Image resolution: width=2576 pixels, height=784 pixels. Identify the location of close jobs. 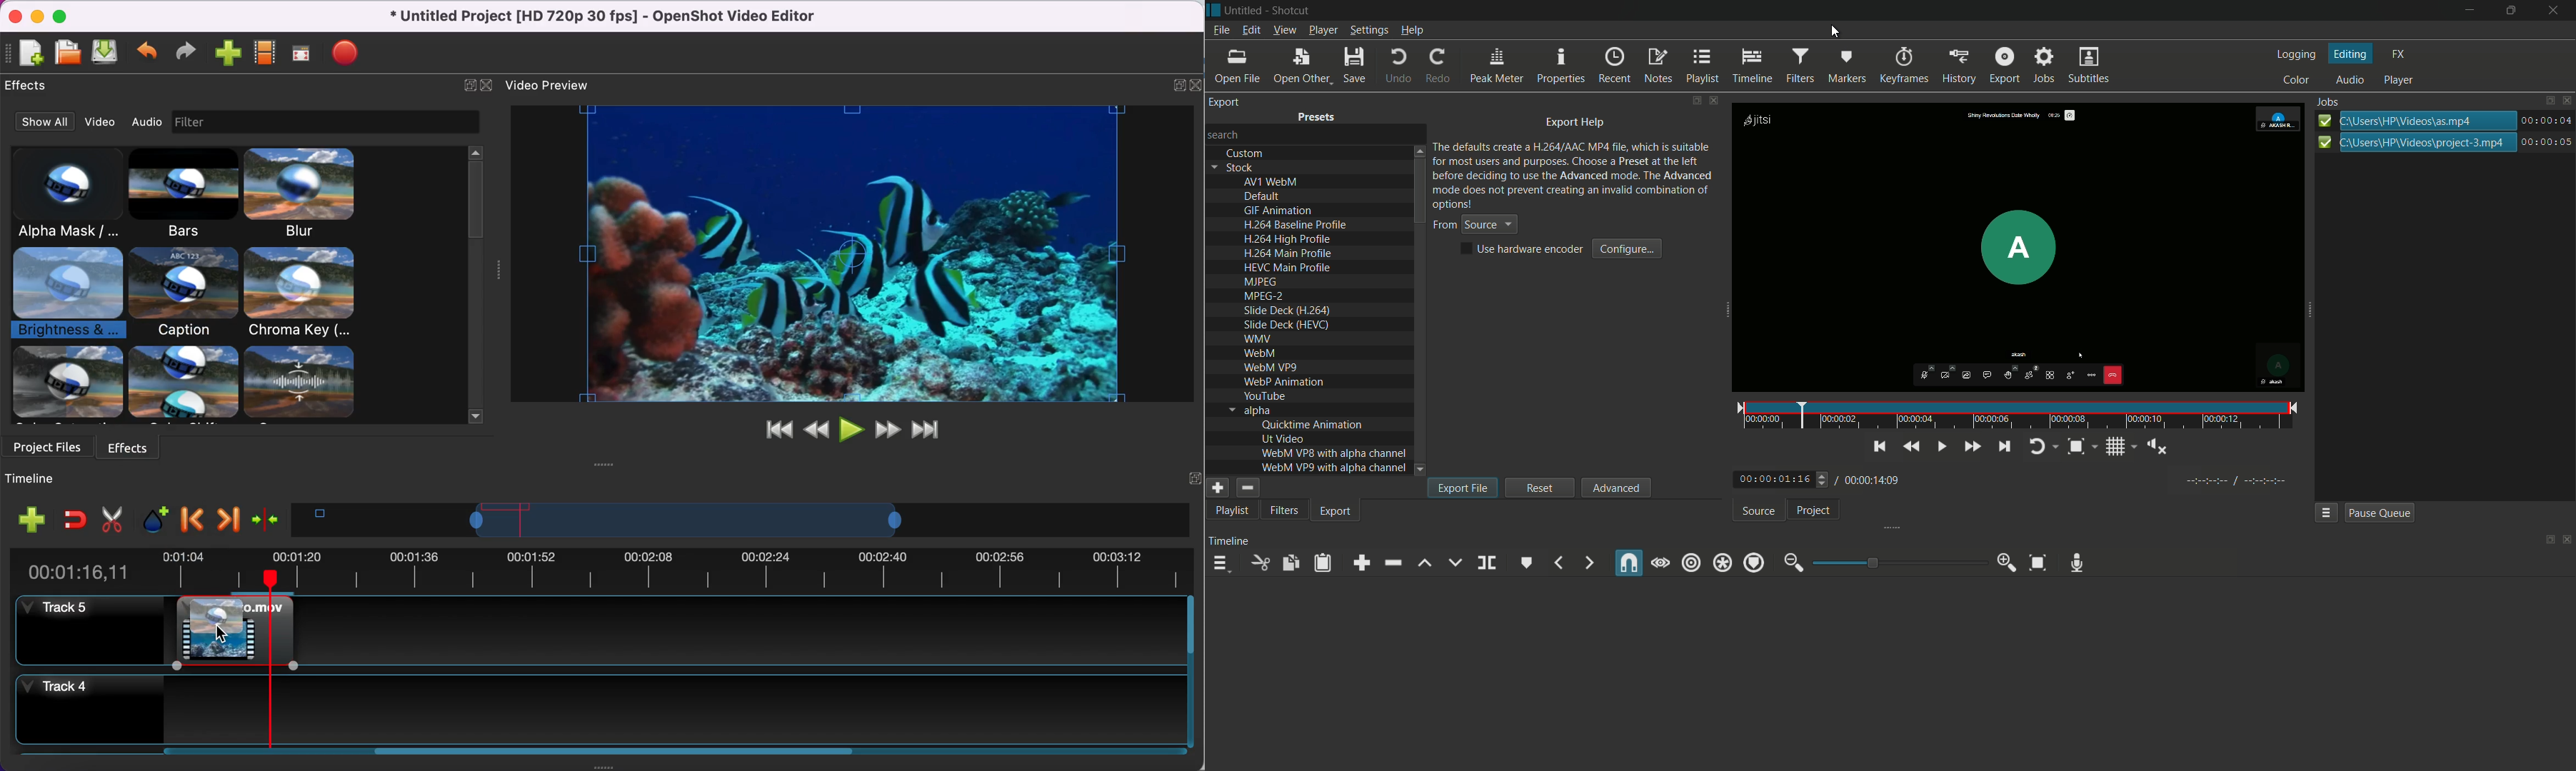
(2567, 100).